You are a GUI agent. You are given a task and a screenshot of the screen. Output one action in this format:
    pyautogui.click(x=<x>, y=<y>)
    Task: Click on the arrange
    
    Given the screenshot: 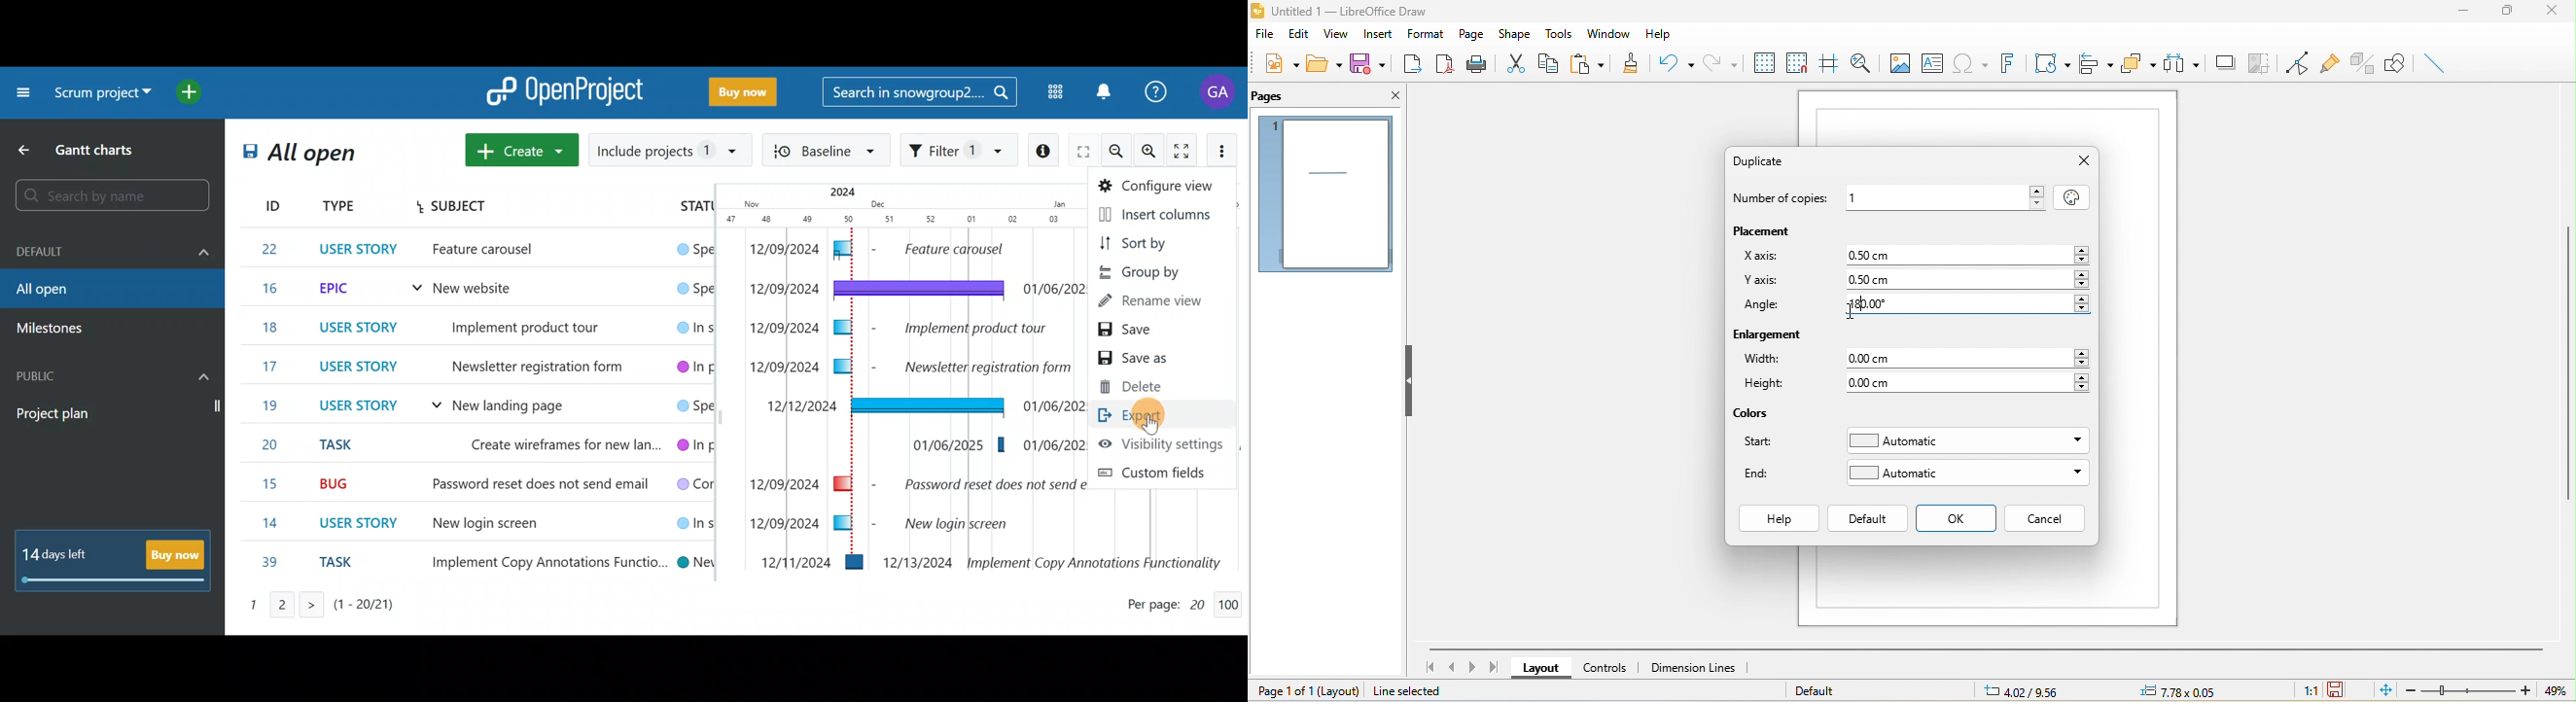 What is the action you would take?
    pyautogui.click(x=2139, y=65)
    